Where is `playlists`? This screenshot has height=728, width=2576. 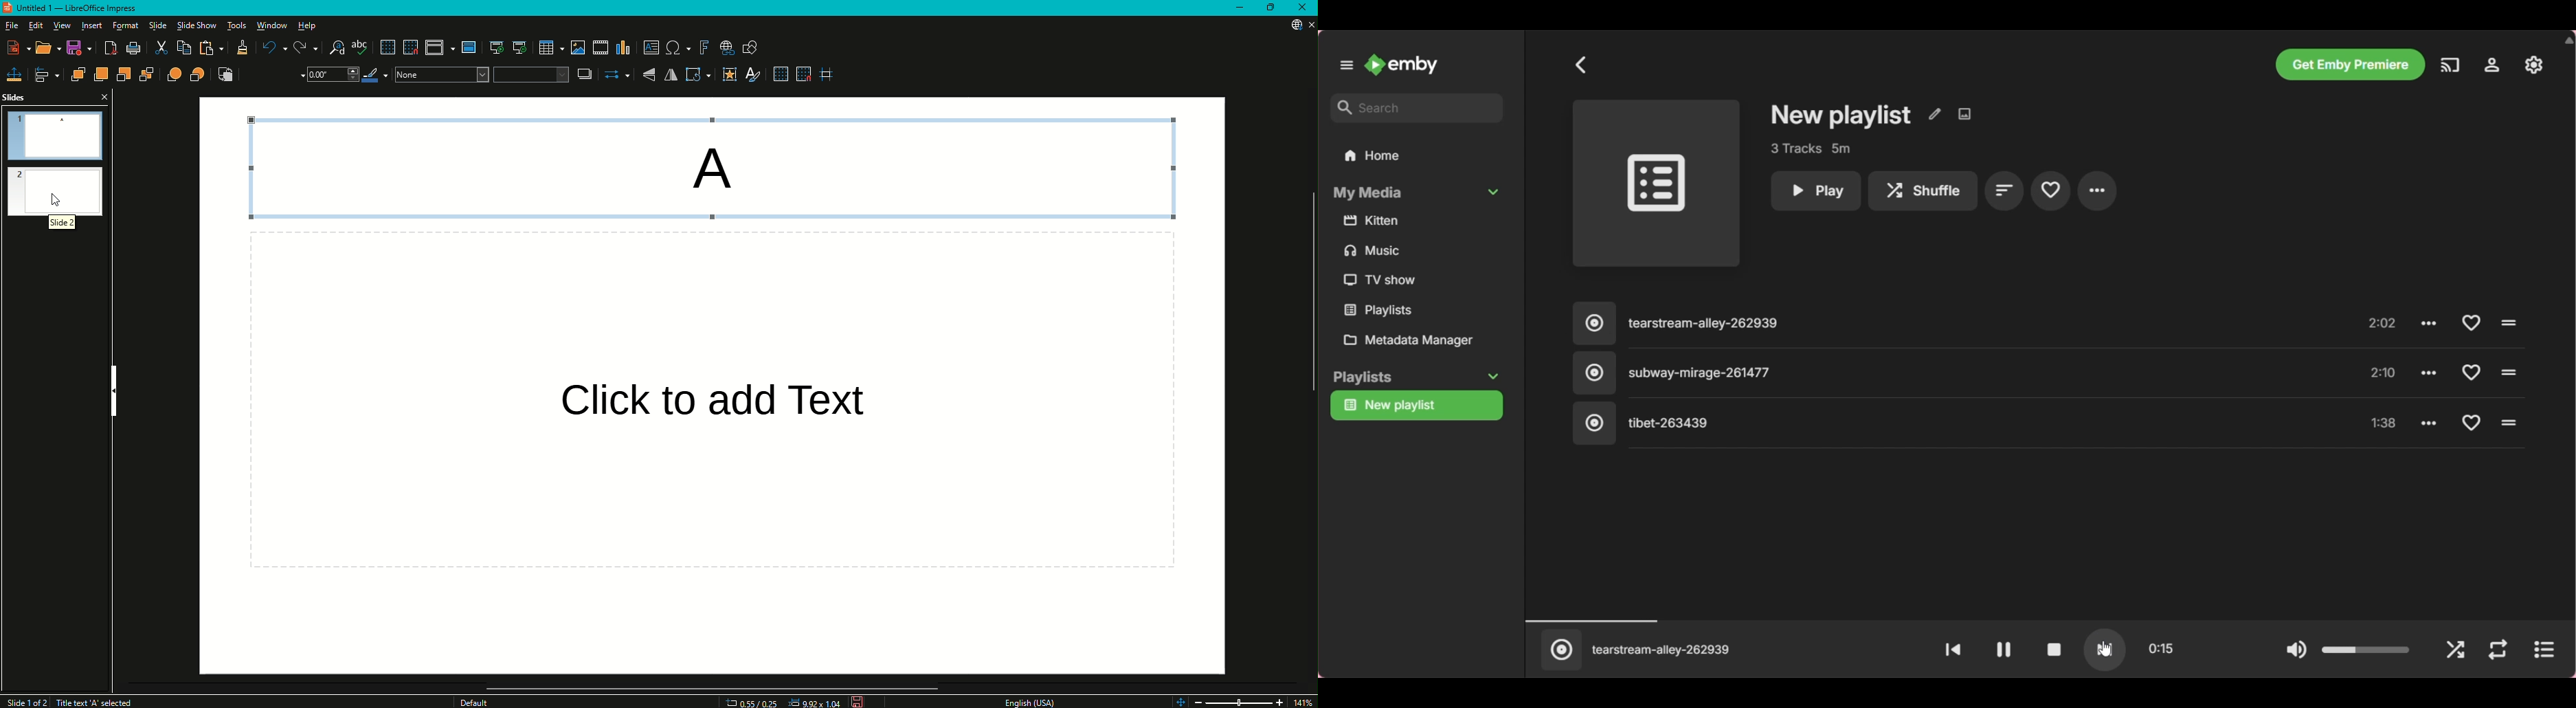 playlists is located at coordinates (1384, 311).